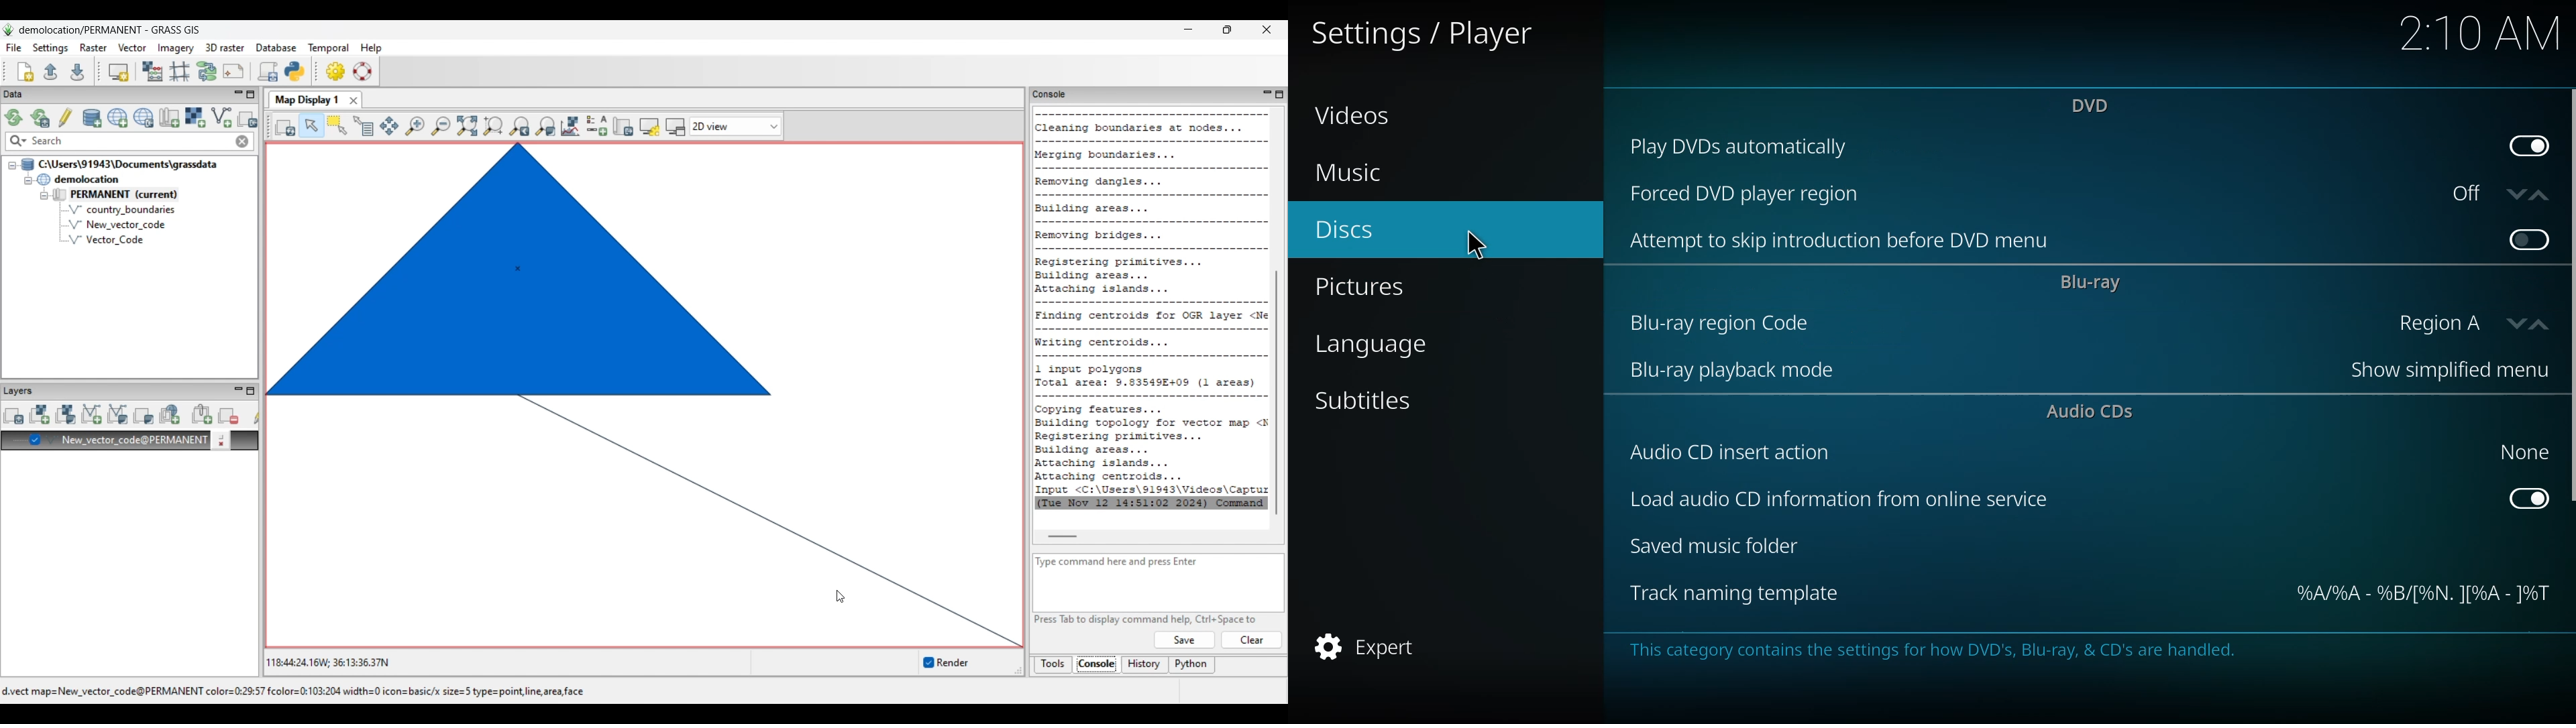  What do you see at coordinates (1934, 650) in the screenshot?
I see `info` at bounding box center [1934, 650].